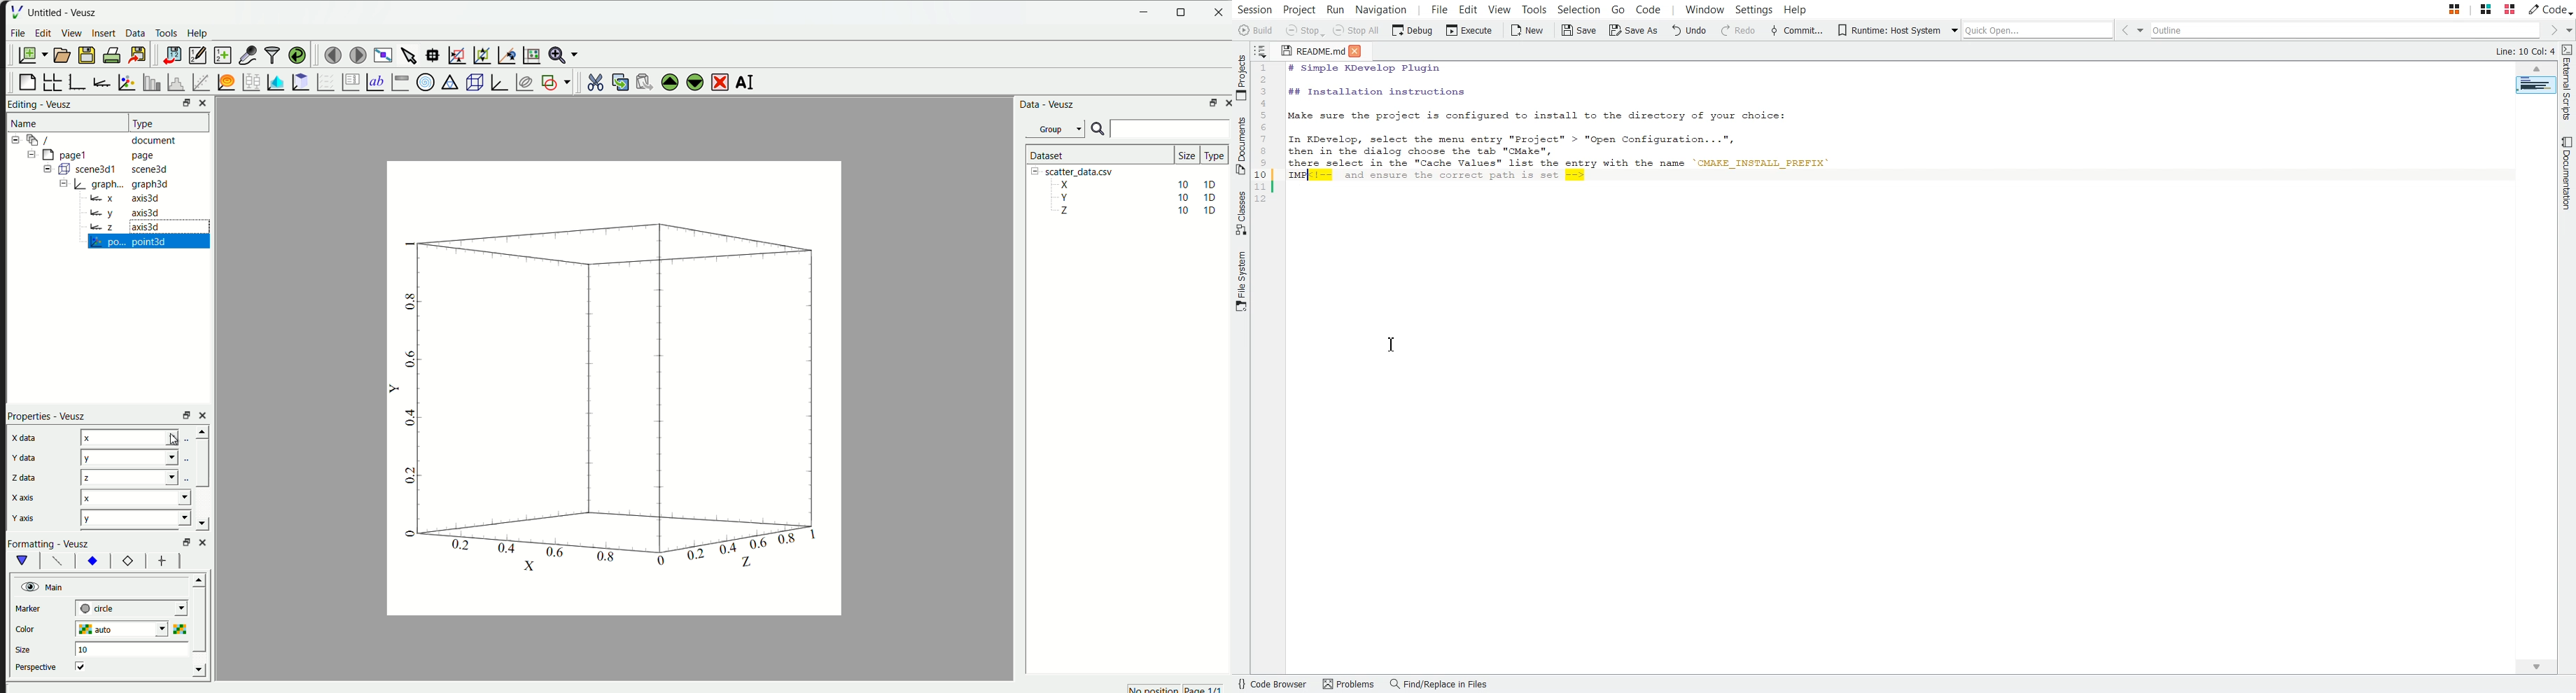 This screenshot has height=700, width=2576. What do you see at coordinates (1133, 184) in the screenshot?
I see `X 10 10` at bounding box center [1133, 184].